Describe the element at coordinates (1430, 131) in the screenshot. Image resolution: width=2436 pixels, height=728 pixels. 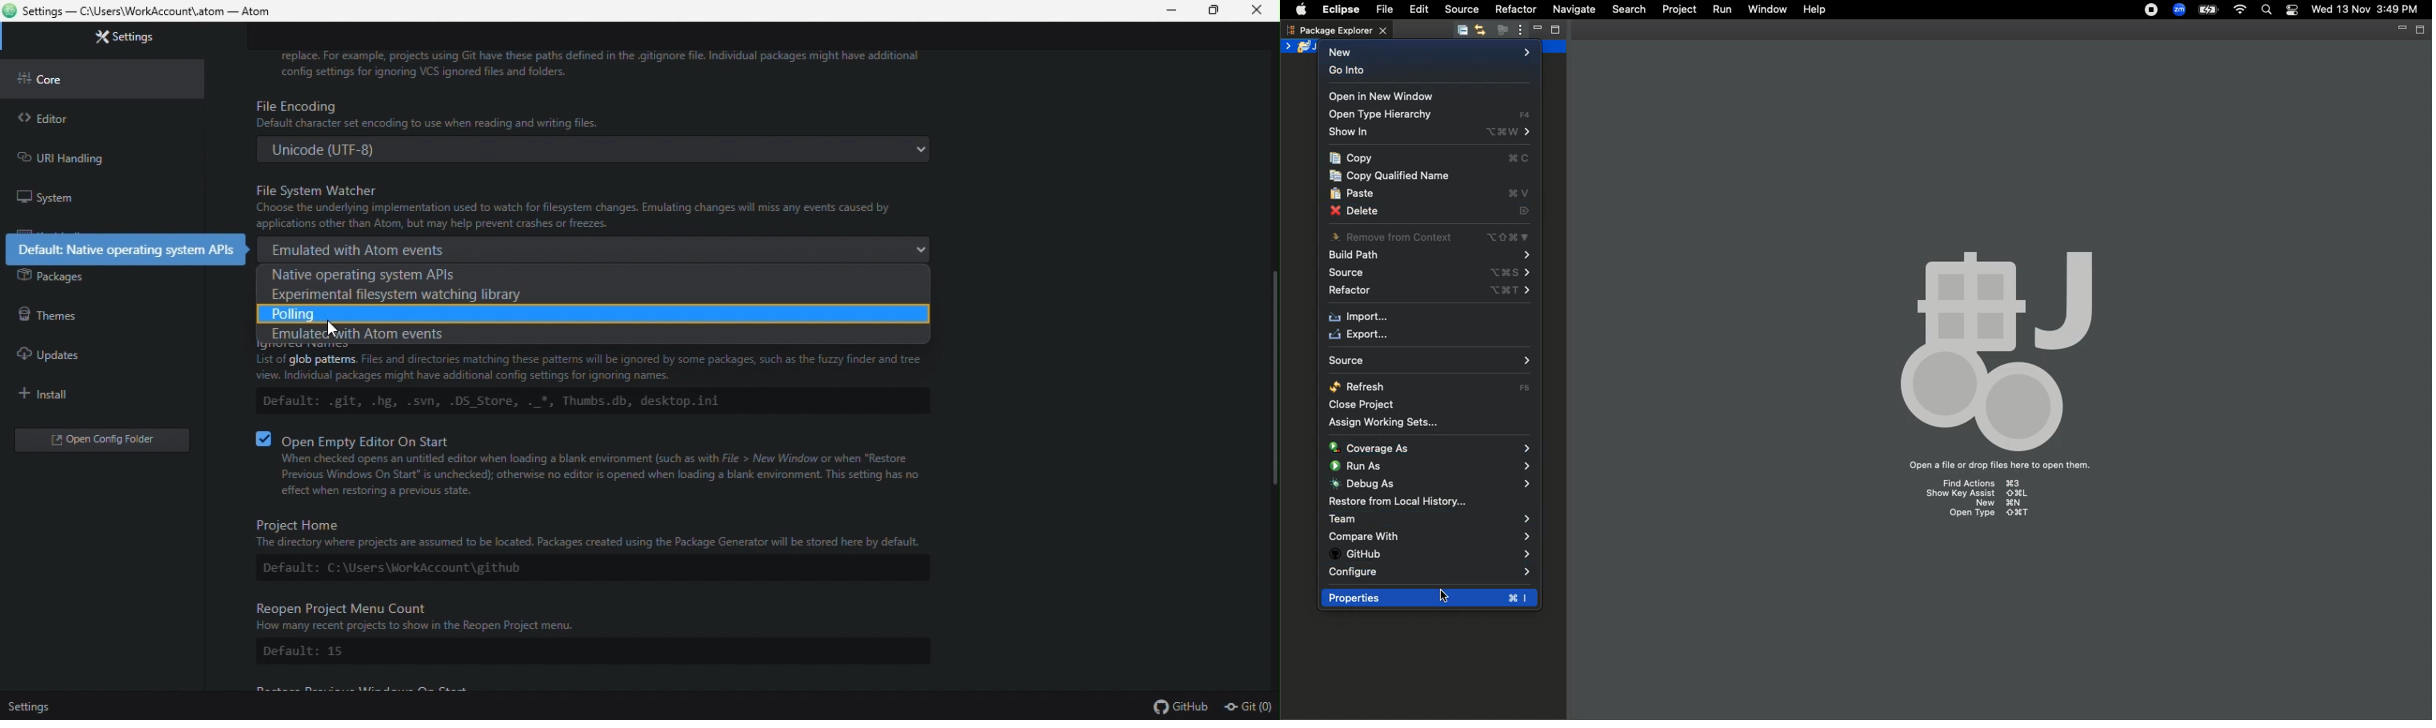
I see `Show in` at that location.